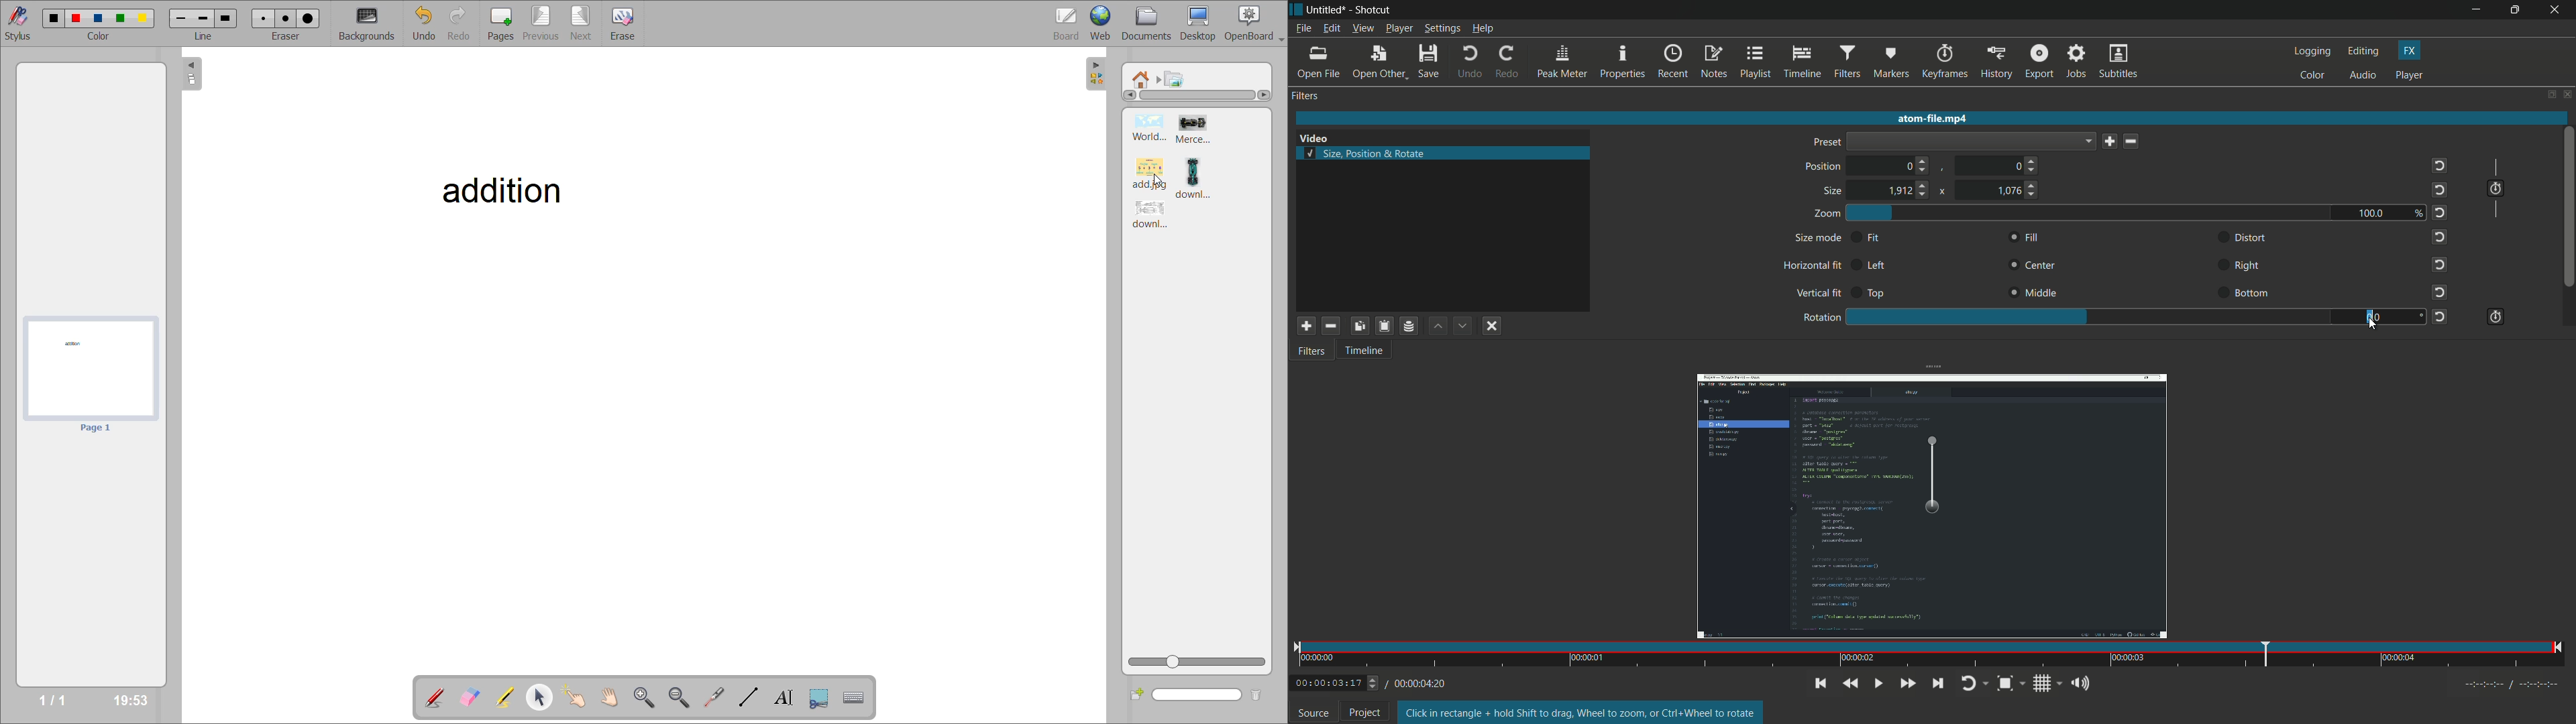  I want to click on zoom adjustment bar, so click(2090, 212).